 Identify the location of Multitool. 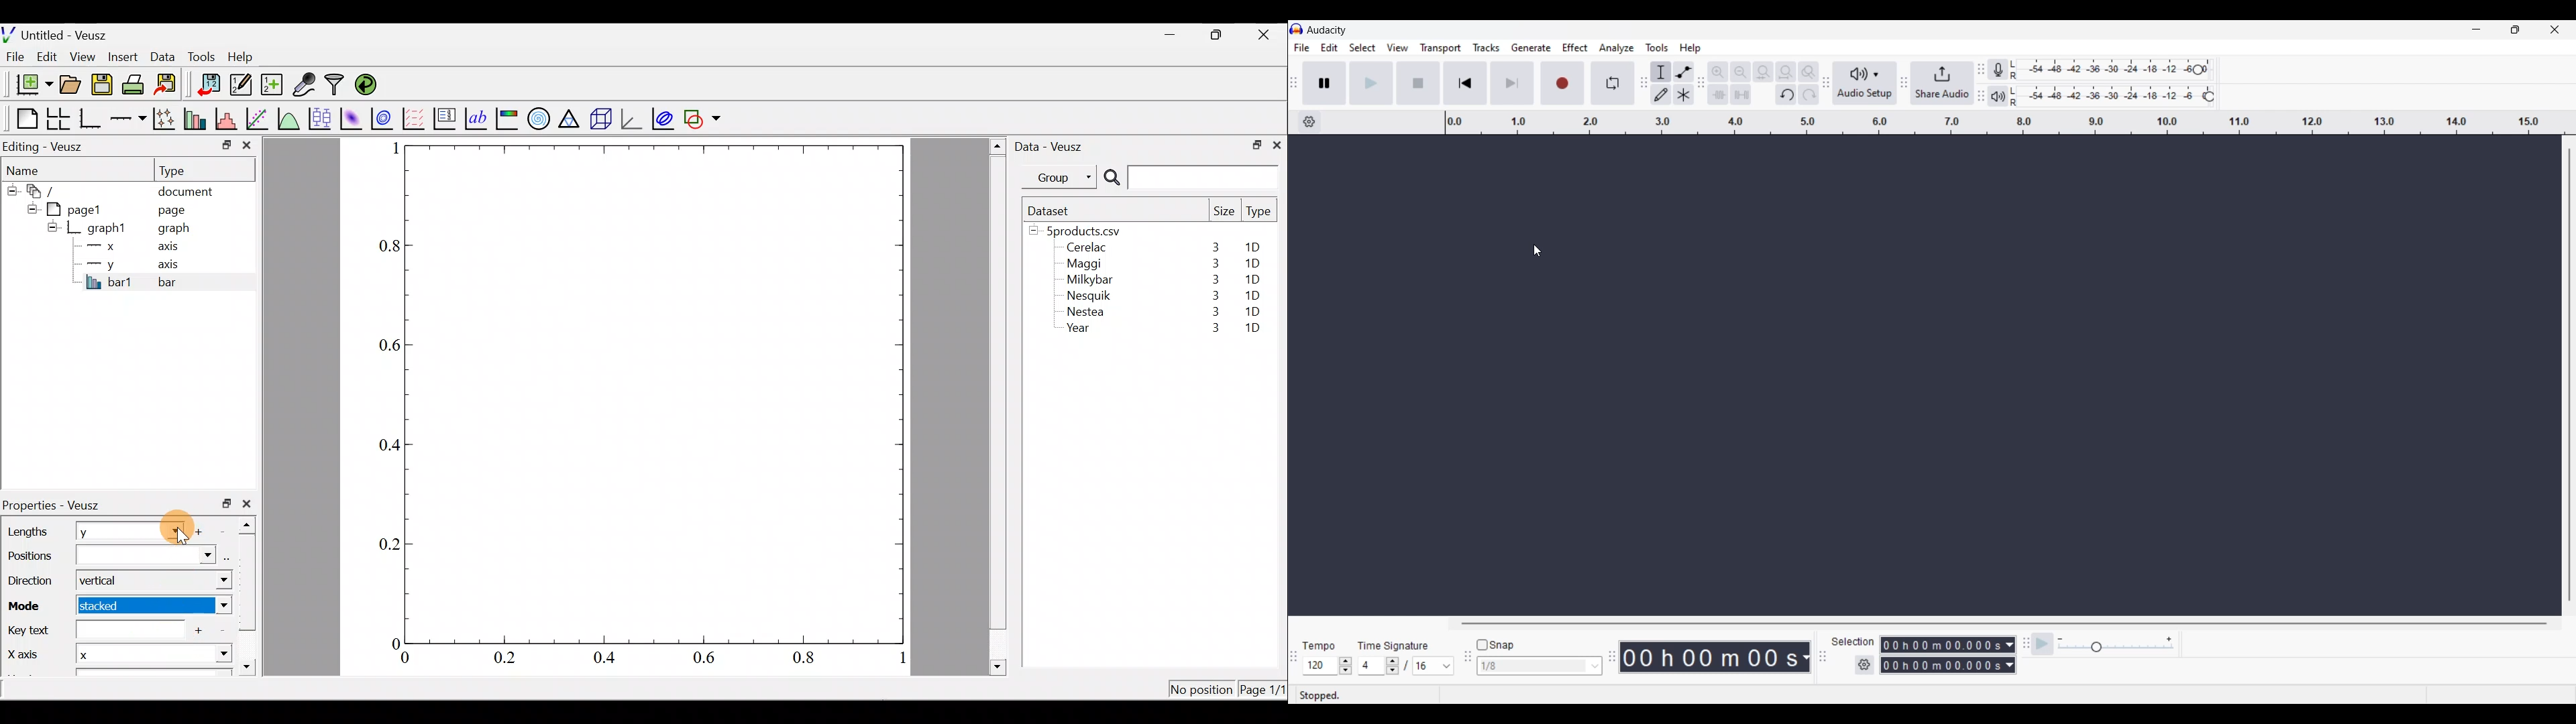
(1684, 95).